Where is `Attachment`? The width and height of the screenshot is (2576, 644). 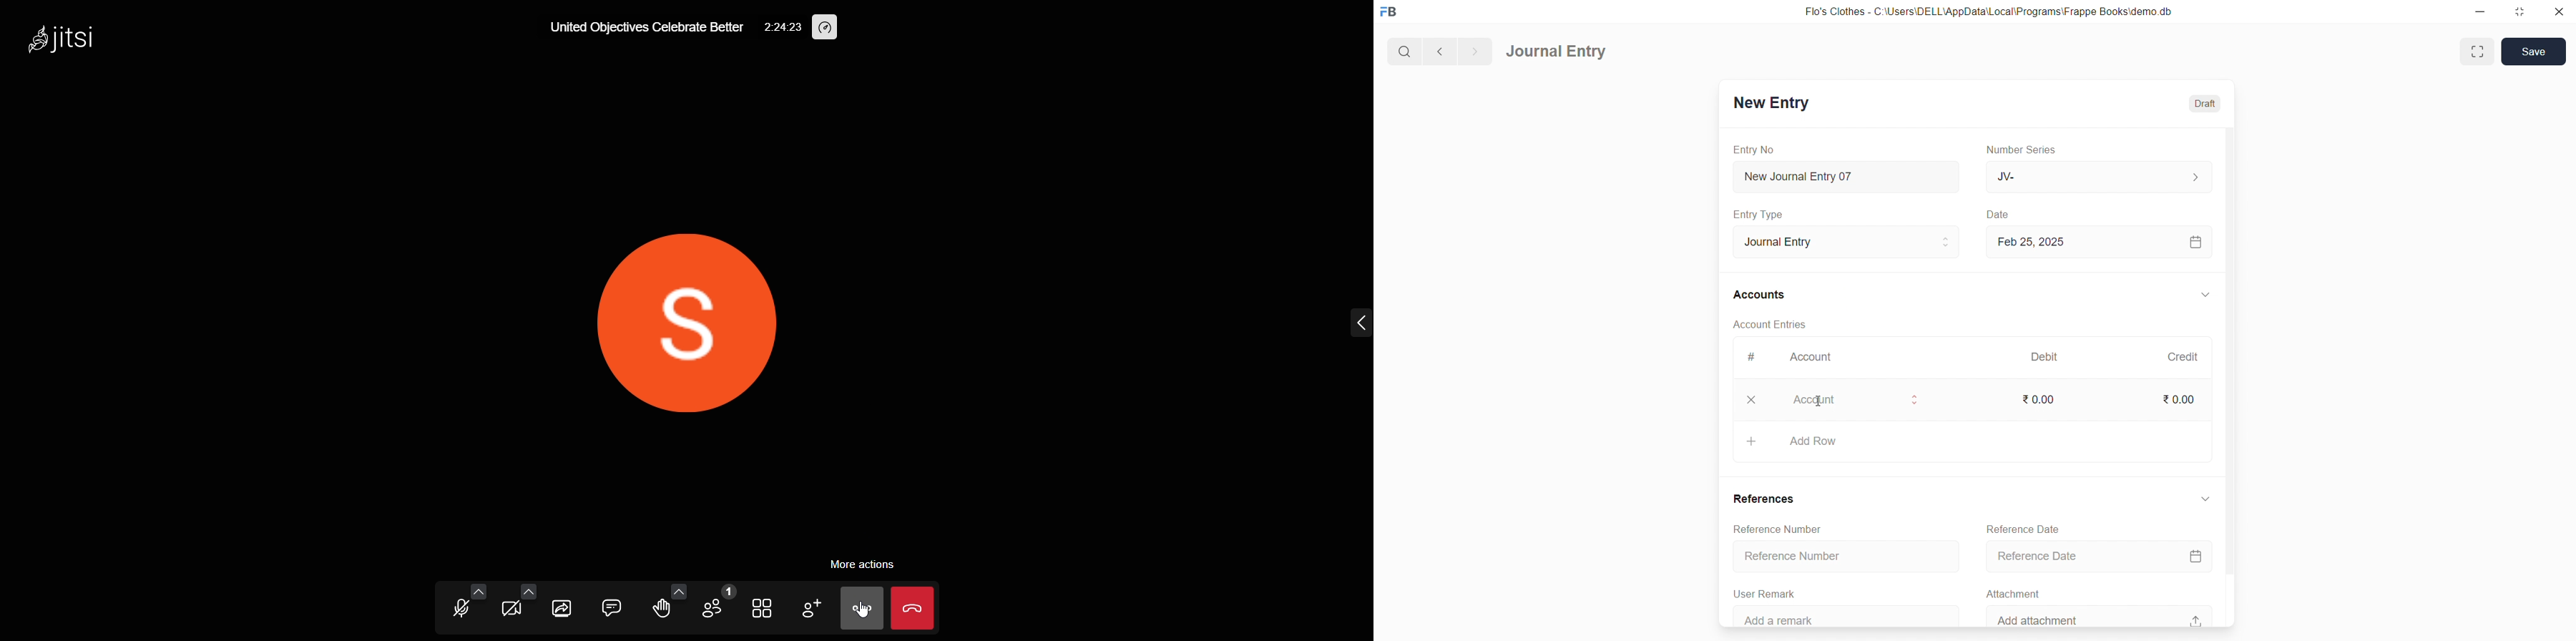
Attachment is located at coordinates (2014, 593).